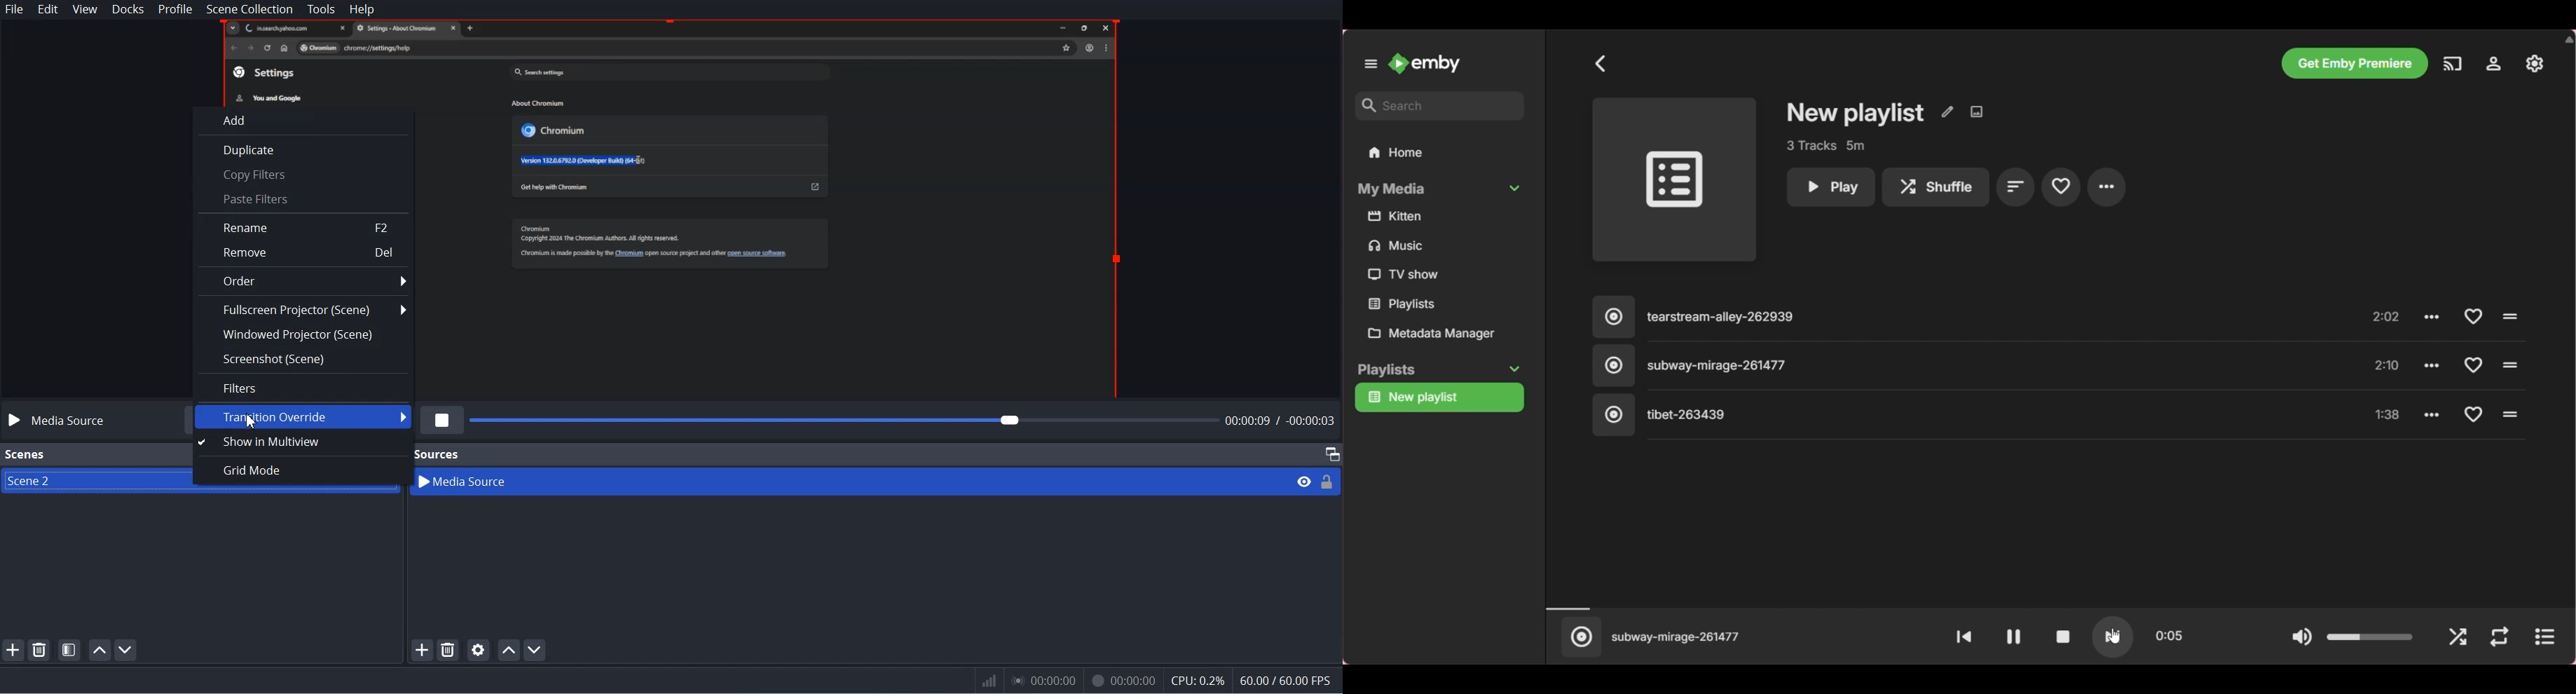 The width and height of the screenshot is (2576, 700). Describe the element at coordinates (509, 649) in the screenshot. I see `Move source up` at that location.